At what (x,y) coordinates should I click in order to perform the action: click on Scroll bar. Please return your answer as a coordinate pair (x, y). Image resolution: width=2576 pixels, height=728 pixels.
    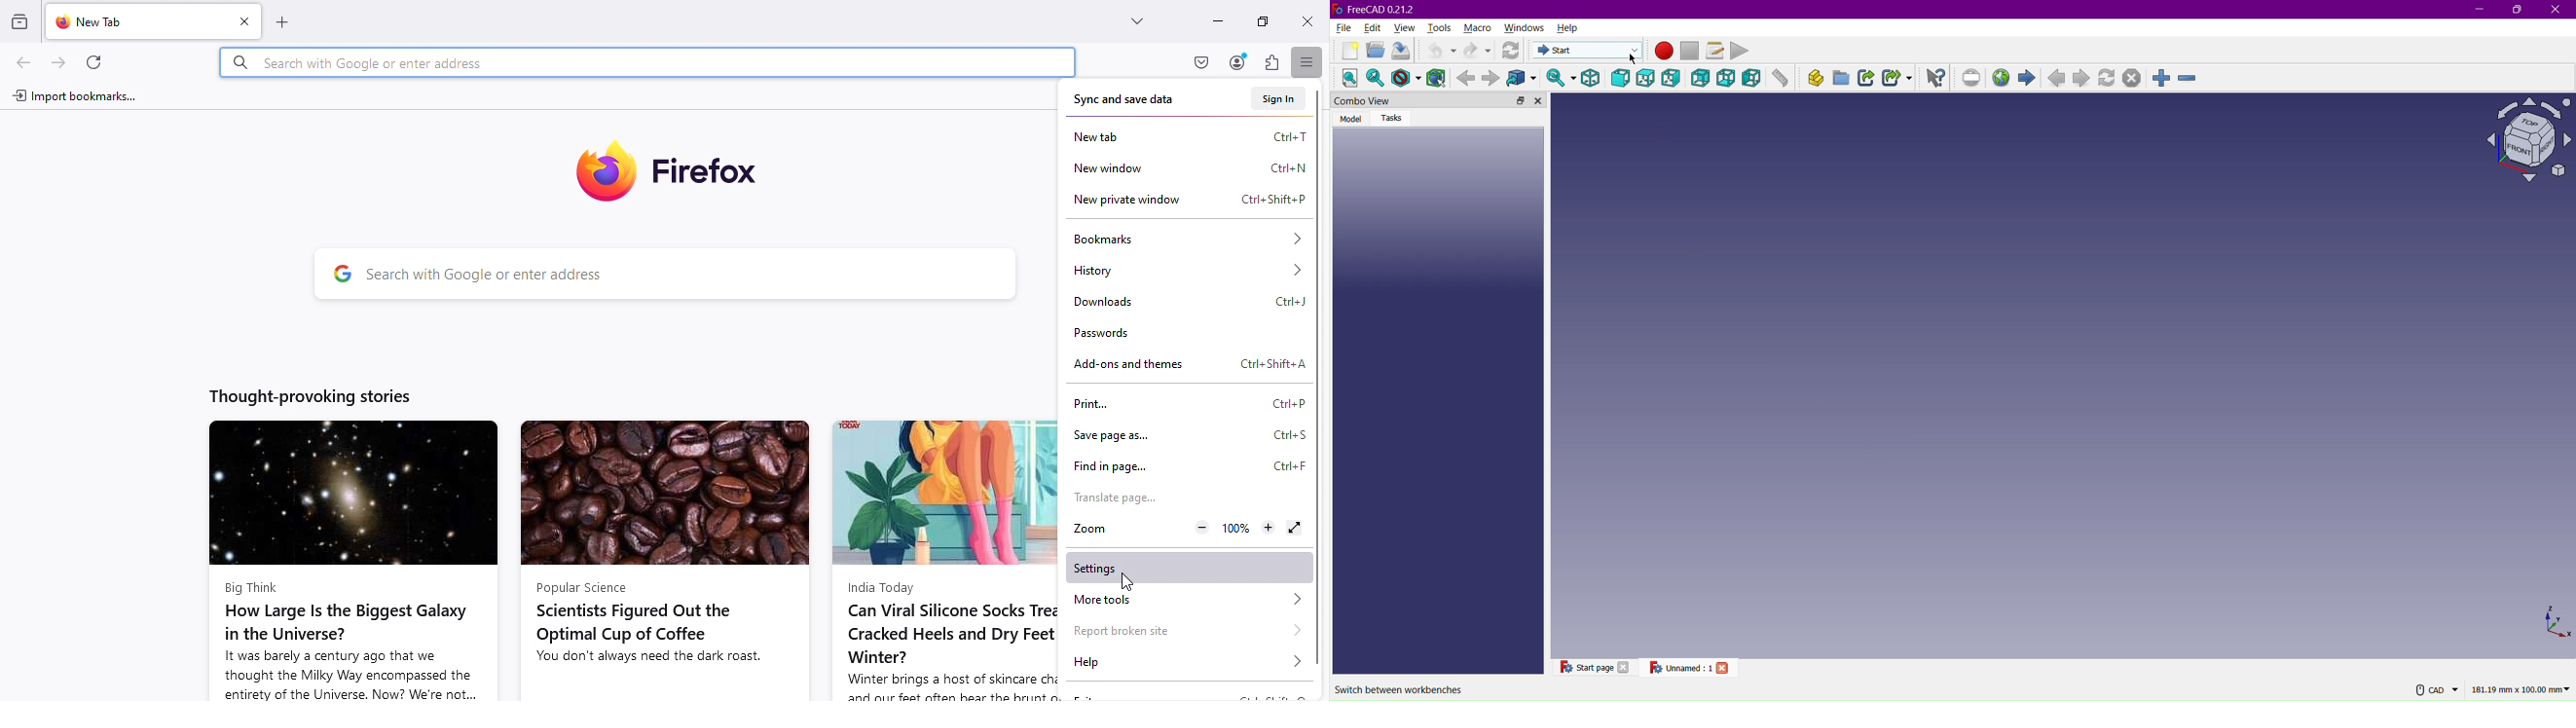
    Looking at the image, I should click on (1322, 404).